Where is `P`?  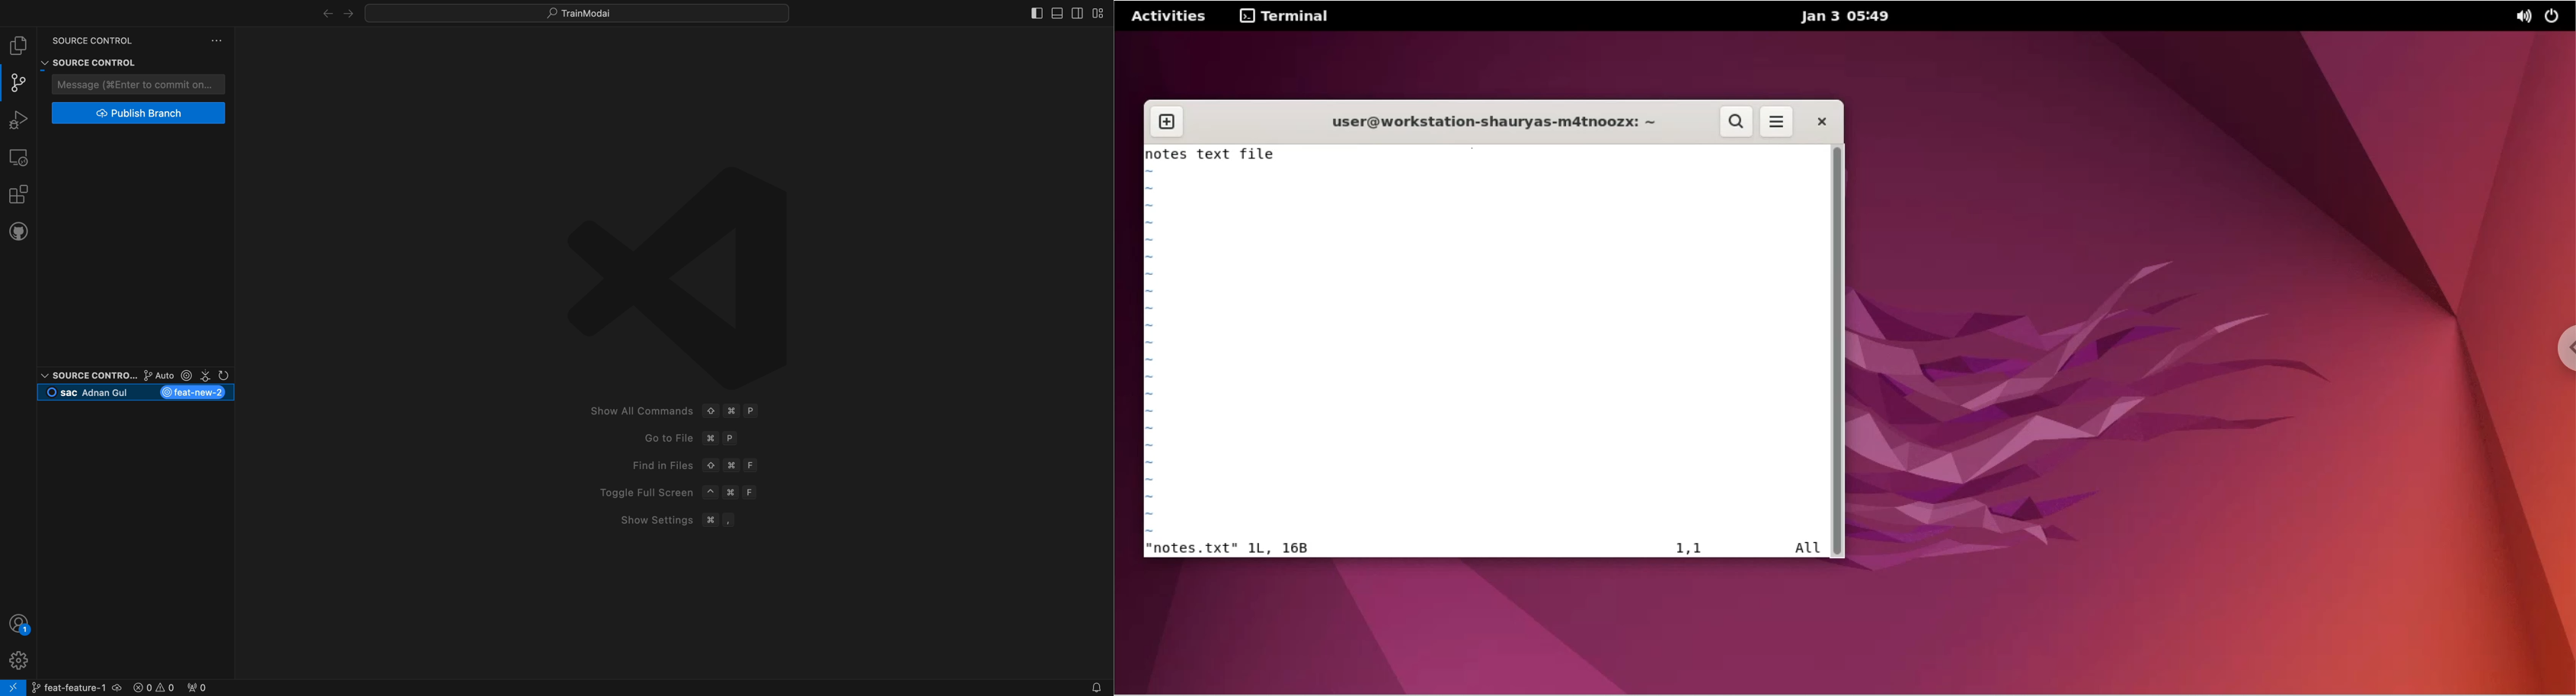
P is located at coordinates (733, 439).